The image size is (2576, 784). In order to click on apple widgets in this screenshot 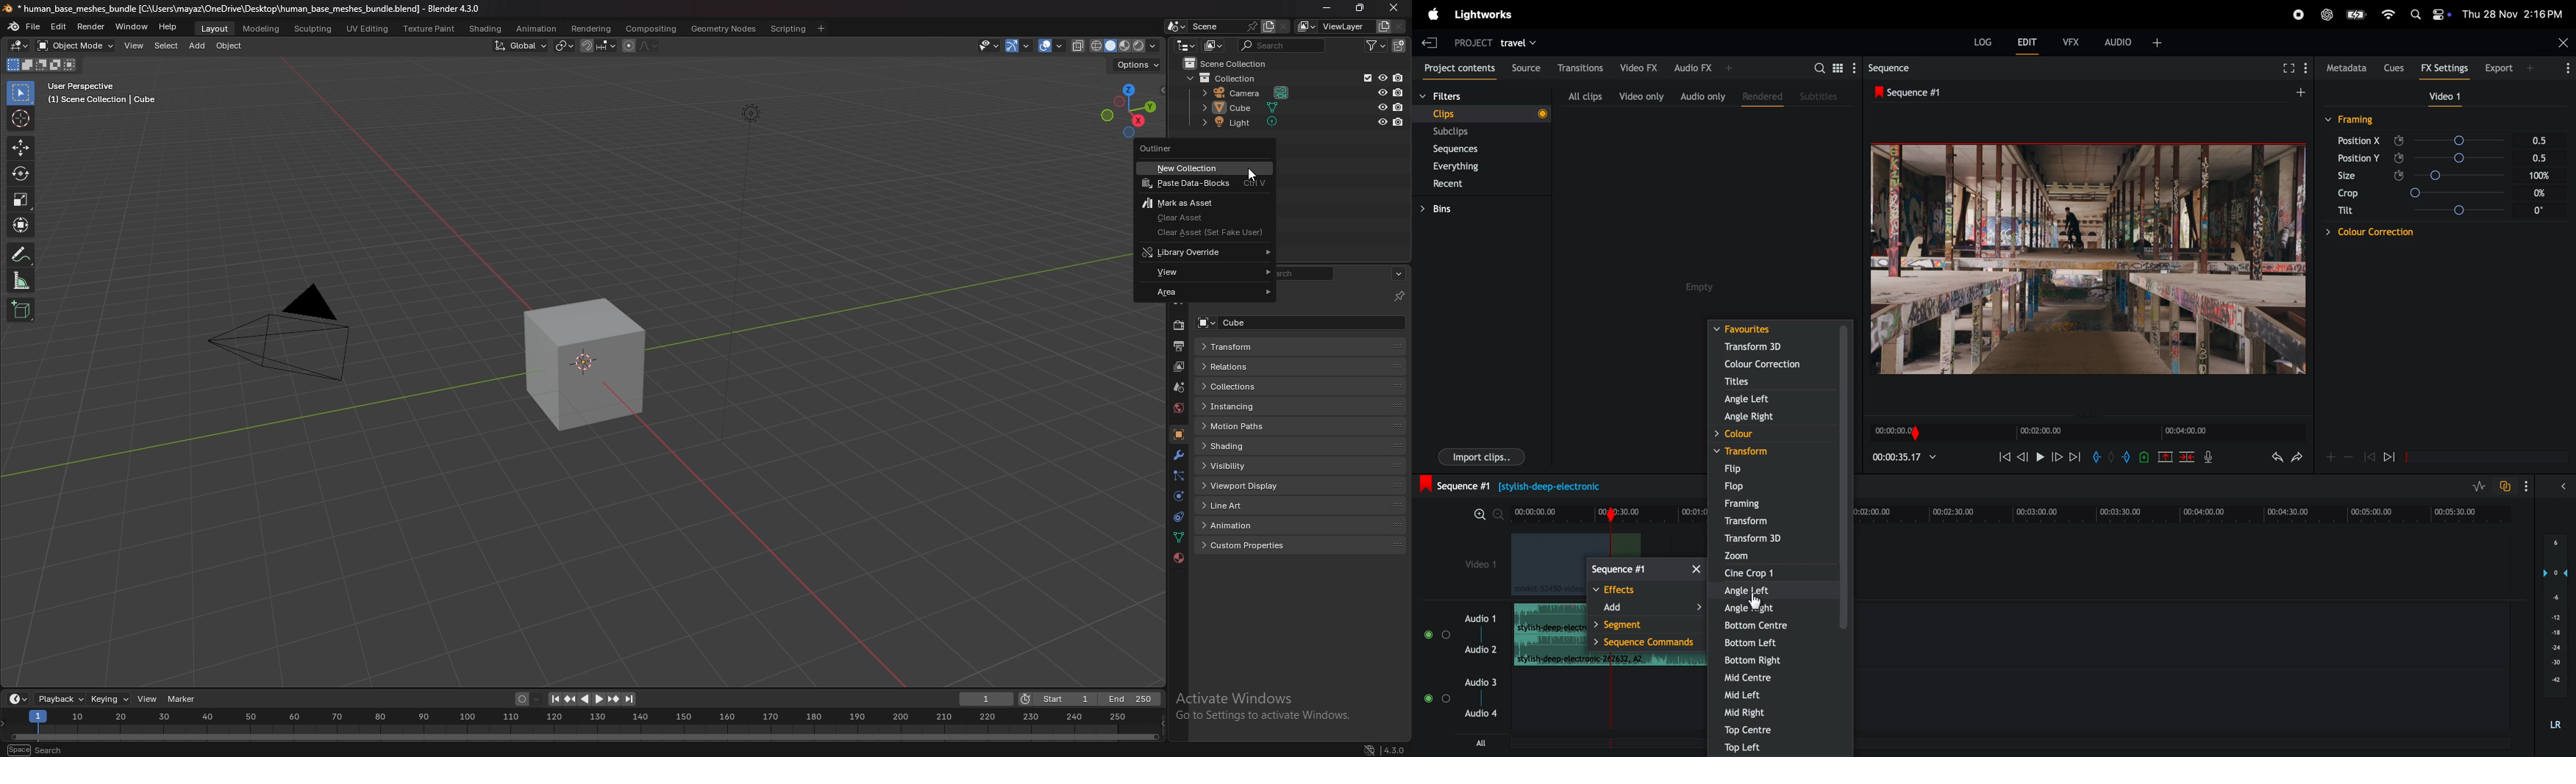, I will do `click(2429, 12)`.